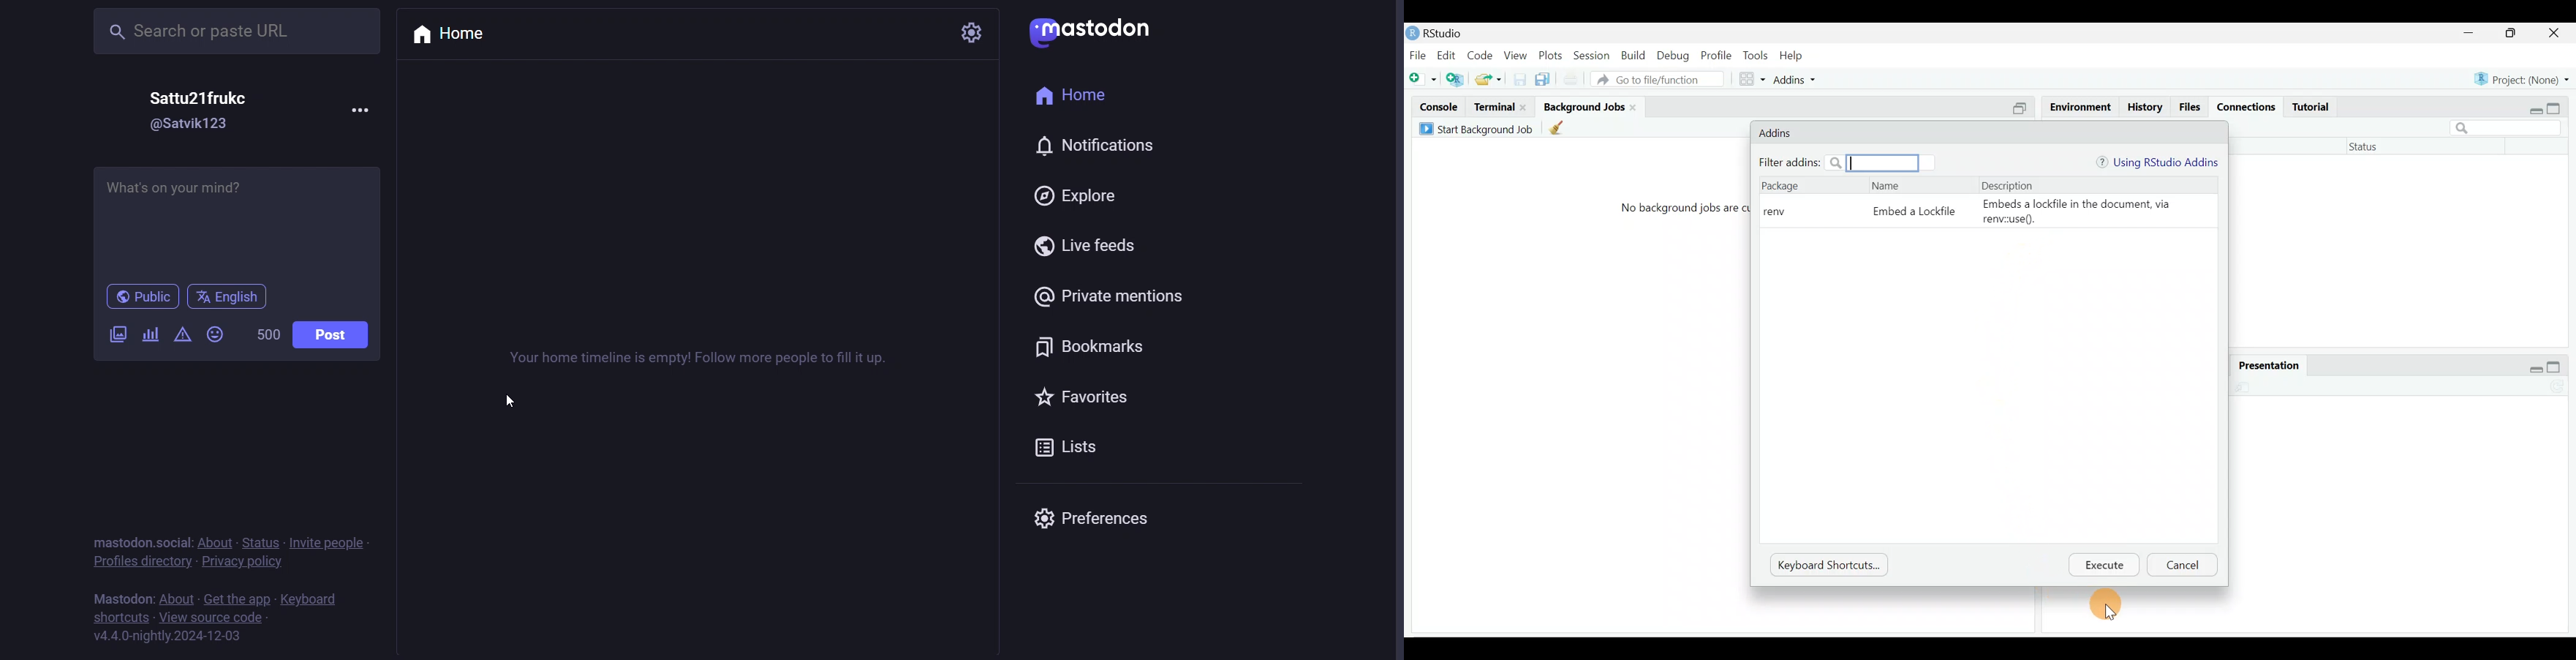 The height and width of the screenshot is (672, 2576). What do you see at coordinates (2114, 365) in the screenshot?
I see `Packages` at bounding box center [2114, 365].